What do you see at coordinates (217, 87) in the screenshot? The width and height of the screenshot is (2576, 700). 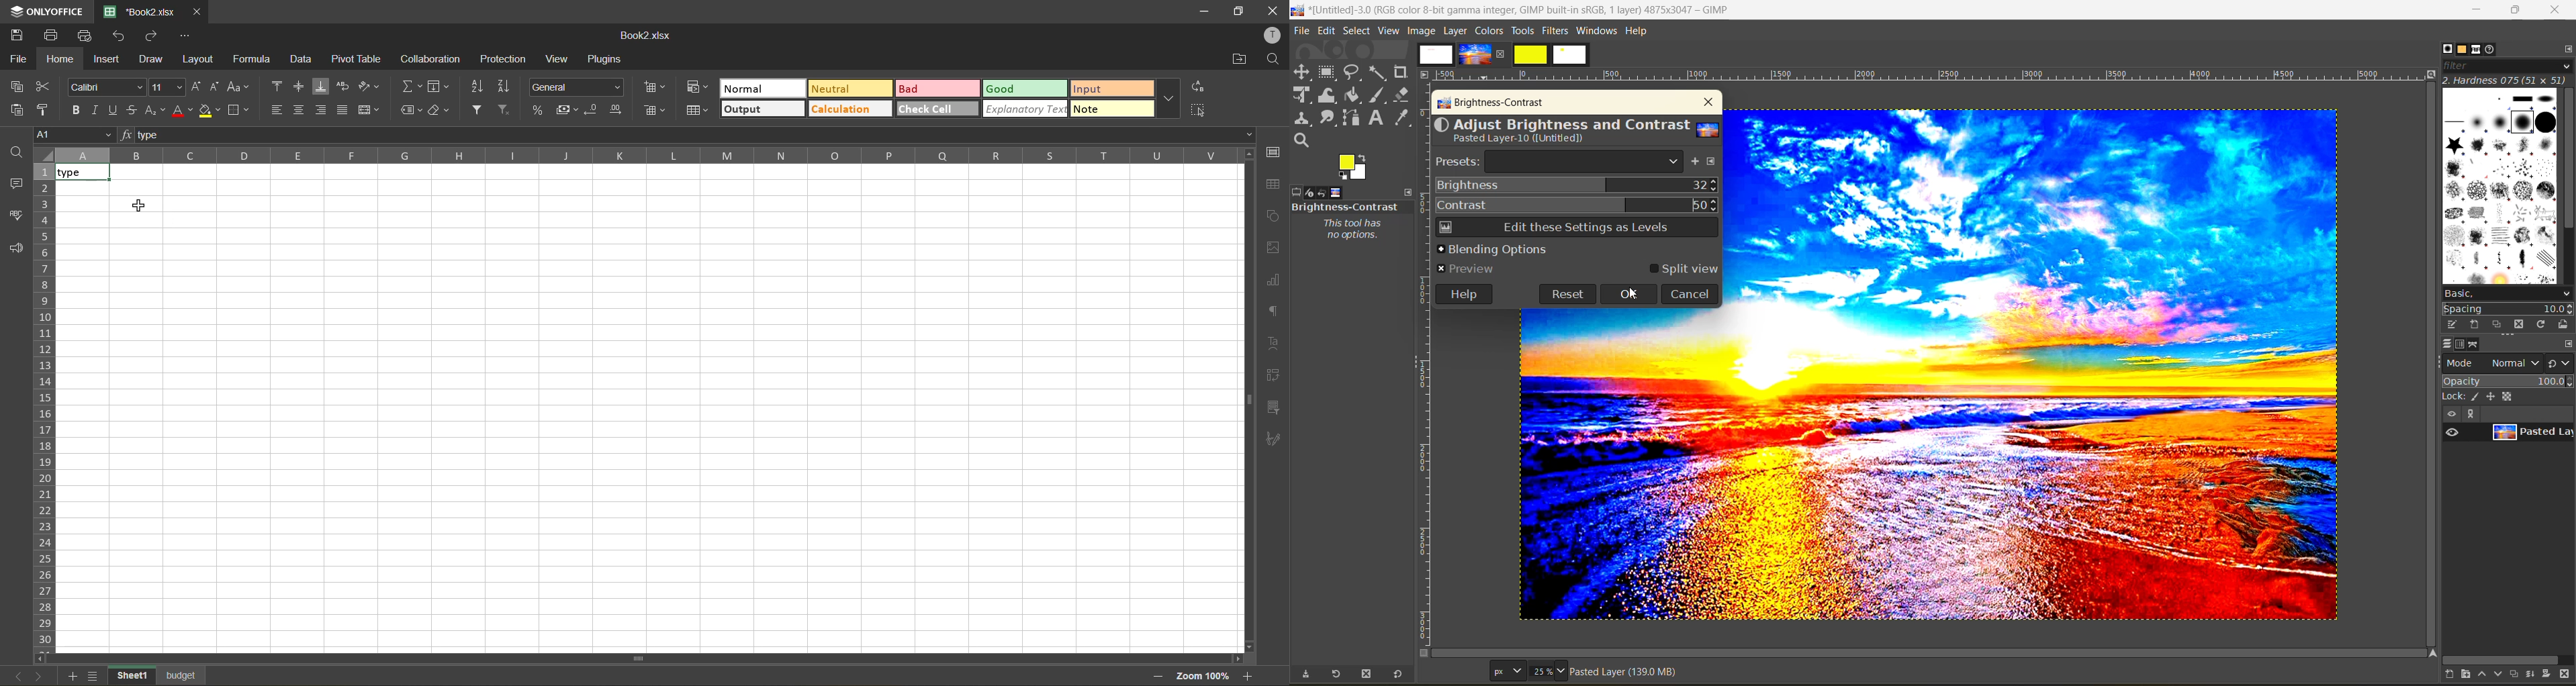 I see `decrement size` at bounding box center [217, 87].